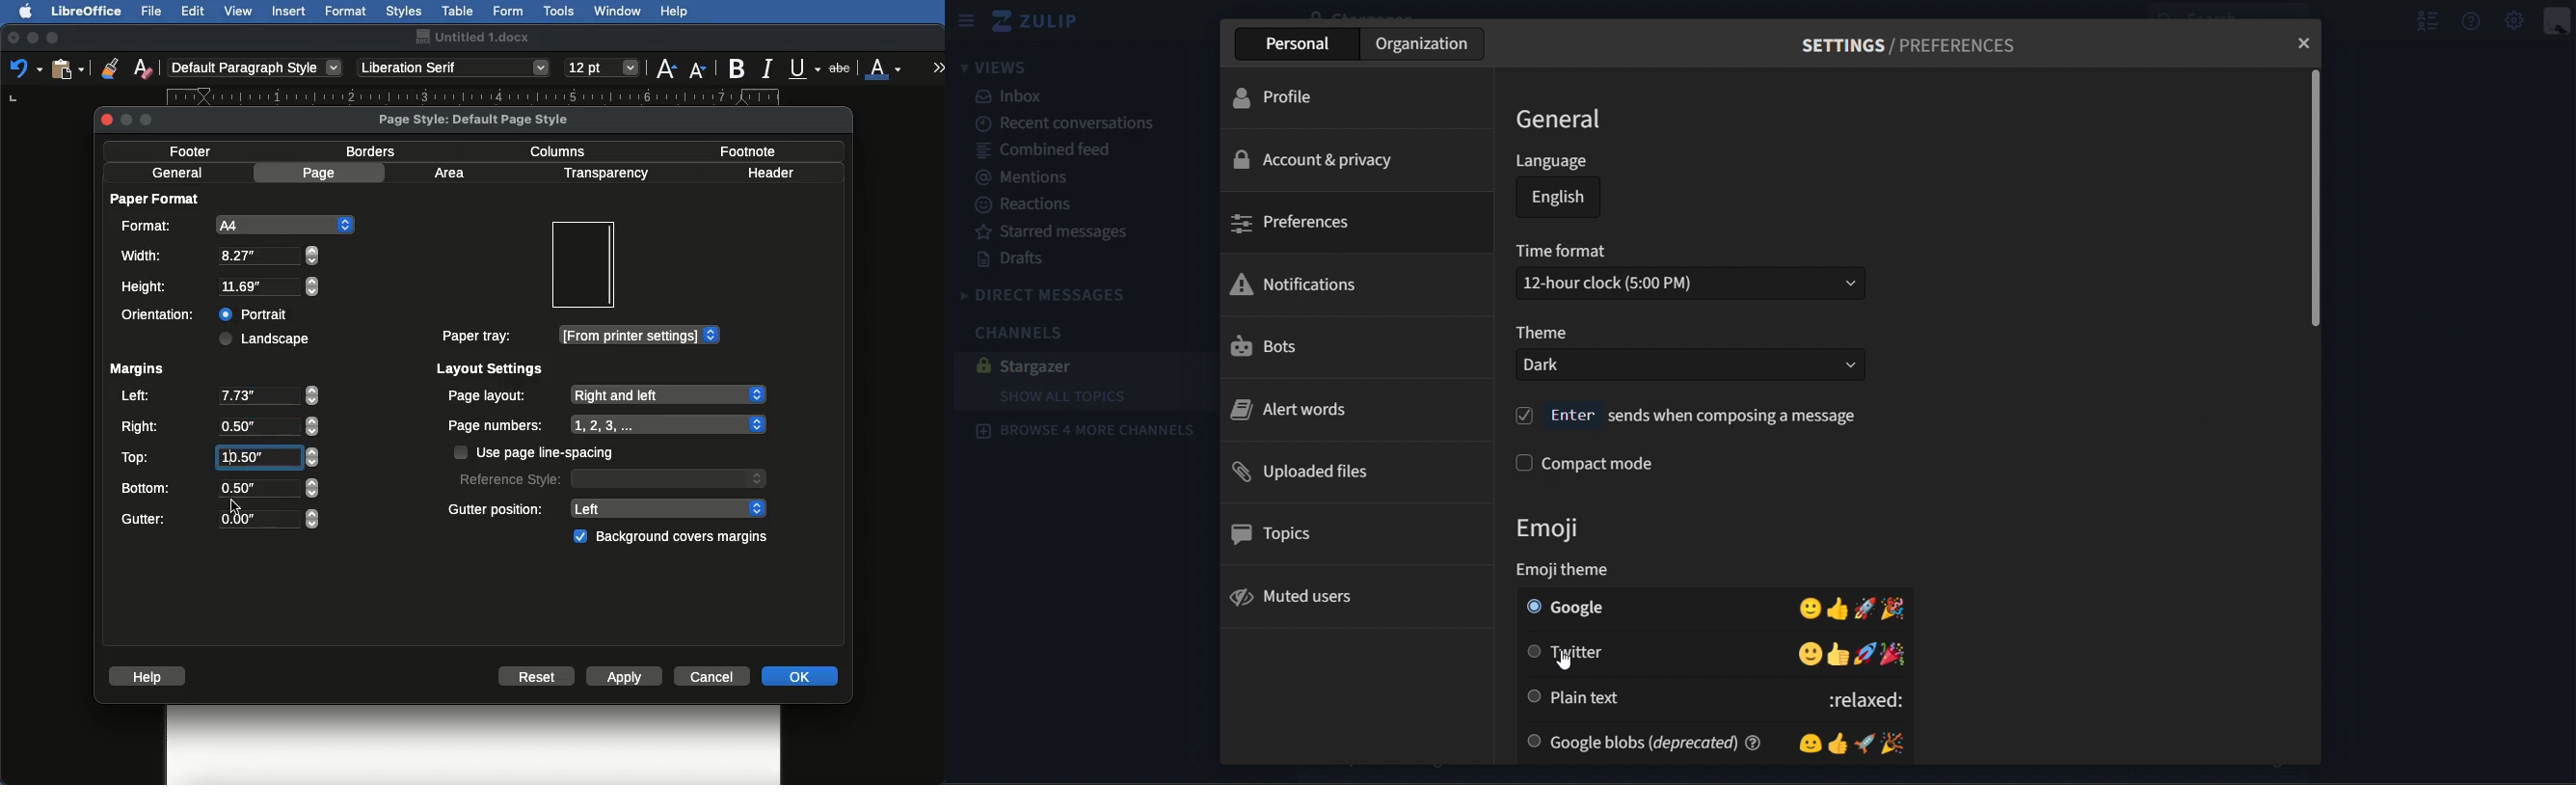 This screenshot has width=2576, height=812. Describe the element at coordinates (13, 39) in the screenshot. I see `Close` at that location.